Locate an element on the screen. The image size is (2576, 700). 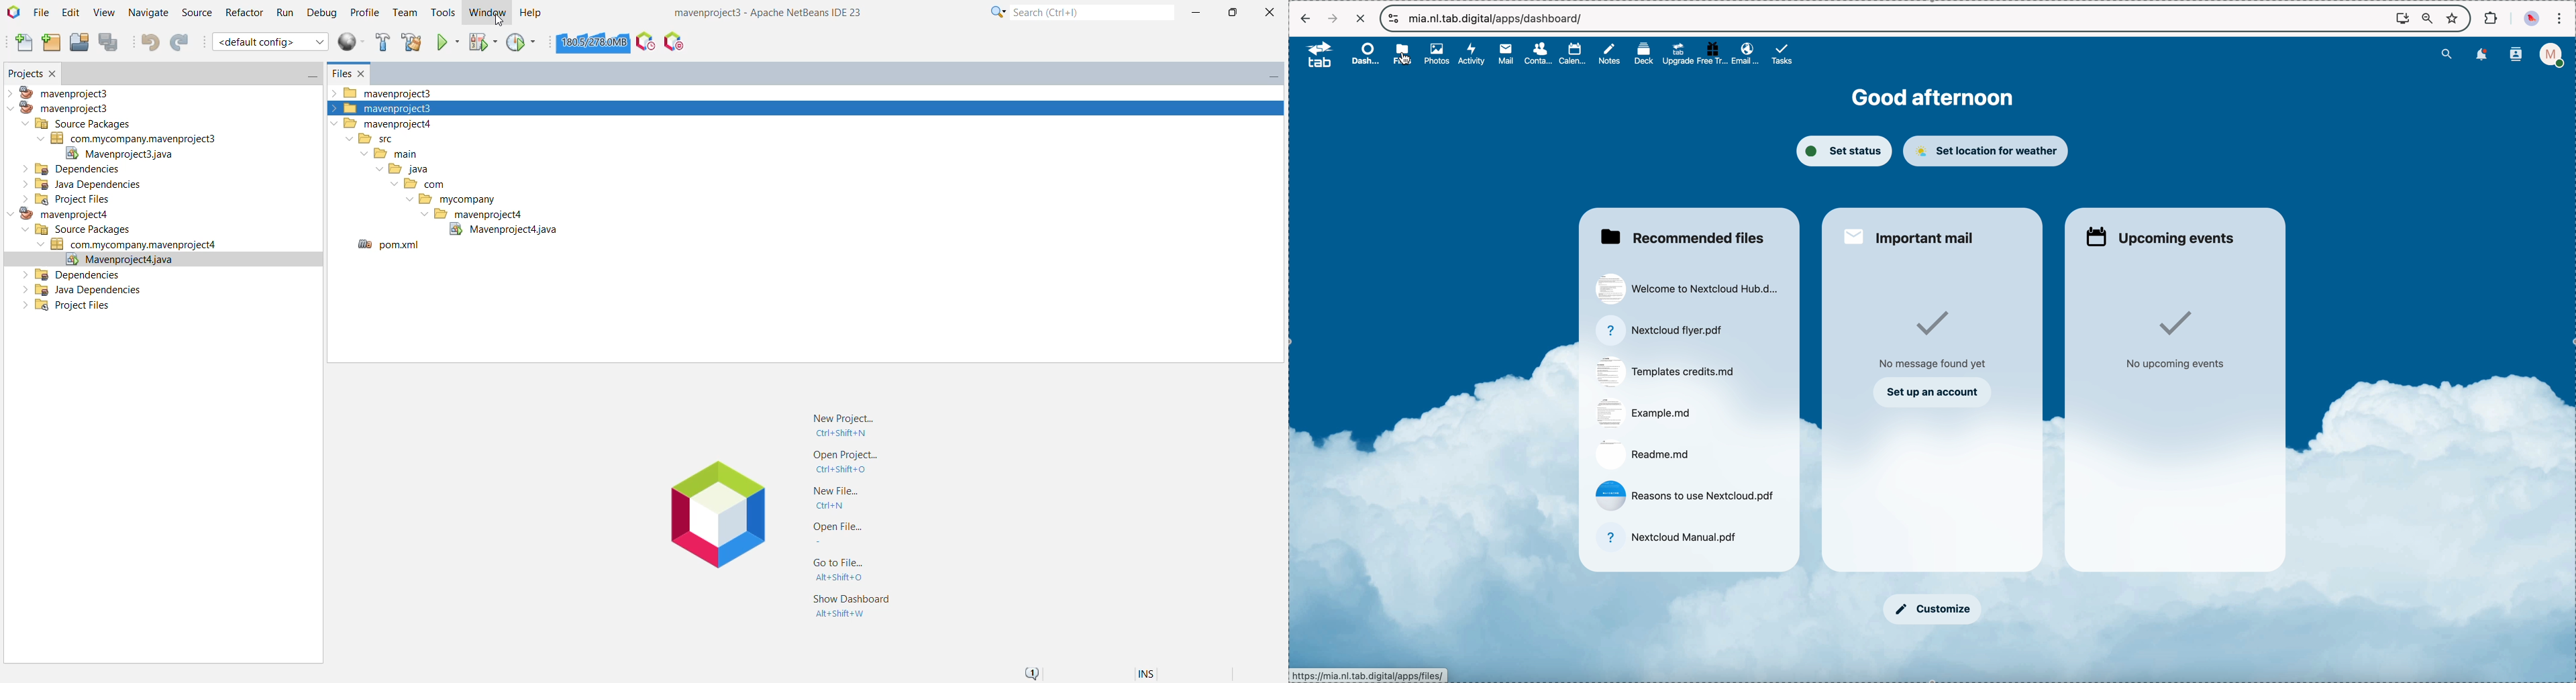
calendar is located at coordinates (1574, 53).